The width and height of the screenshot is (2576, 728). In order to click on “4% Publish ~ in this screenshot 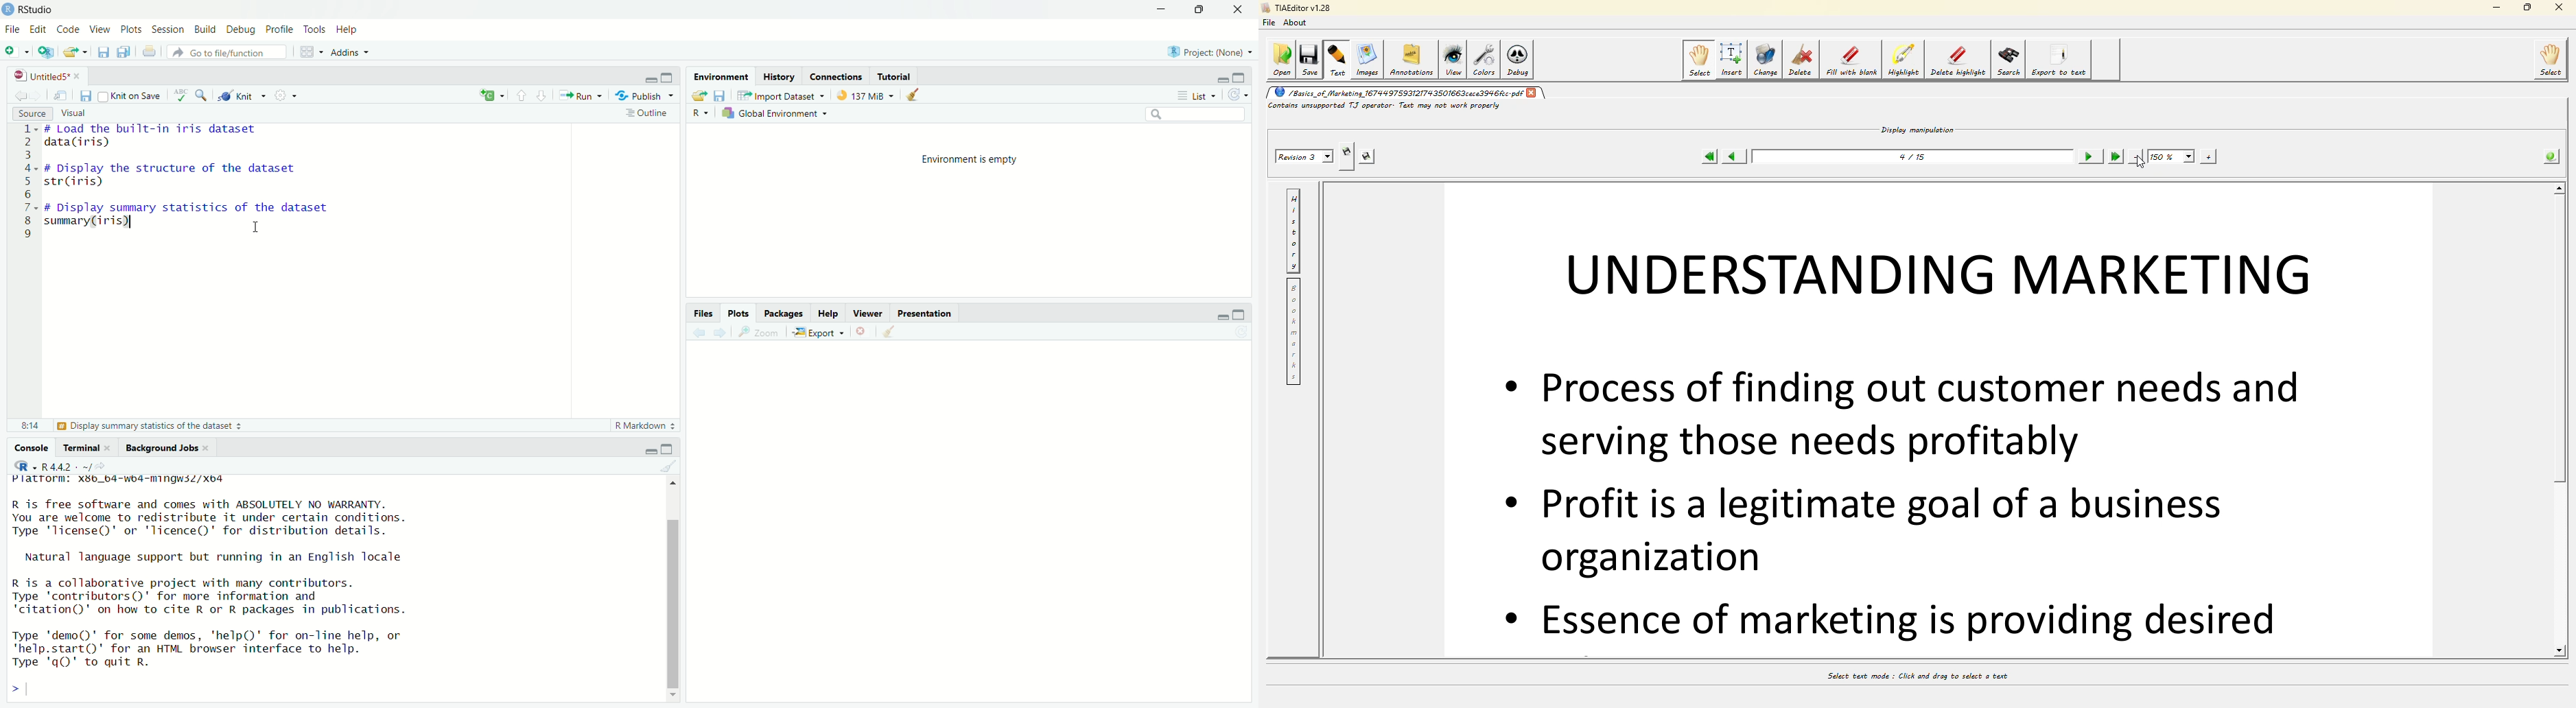, I will do `click(644, 94)`.